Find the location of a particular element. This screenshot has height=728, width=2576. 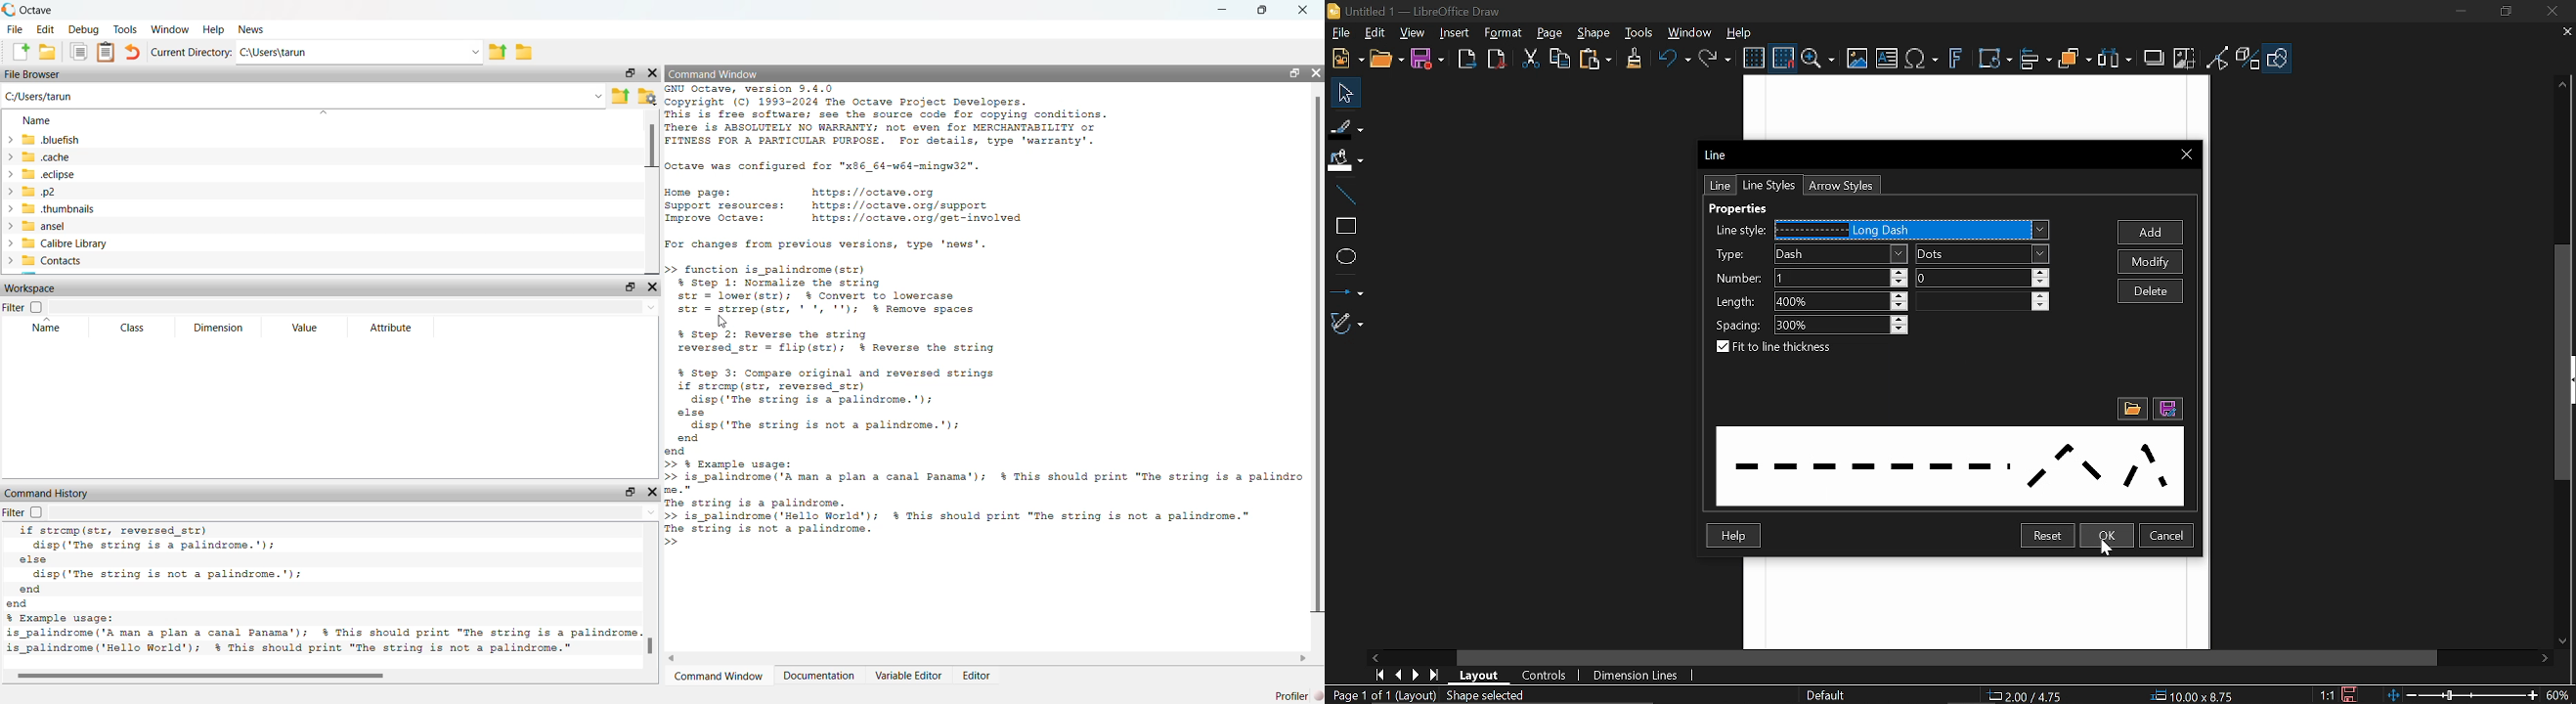

File is located at coordinates (1340, 32).